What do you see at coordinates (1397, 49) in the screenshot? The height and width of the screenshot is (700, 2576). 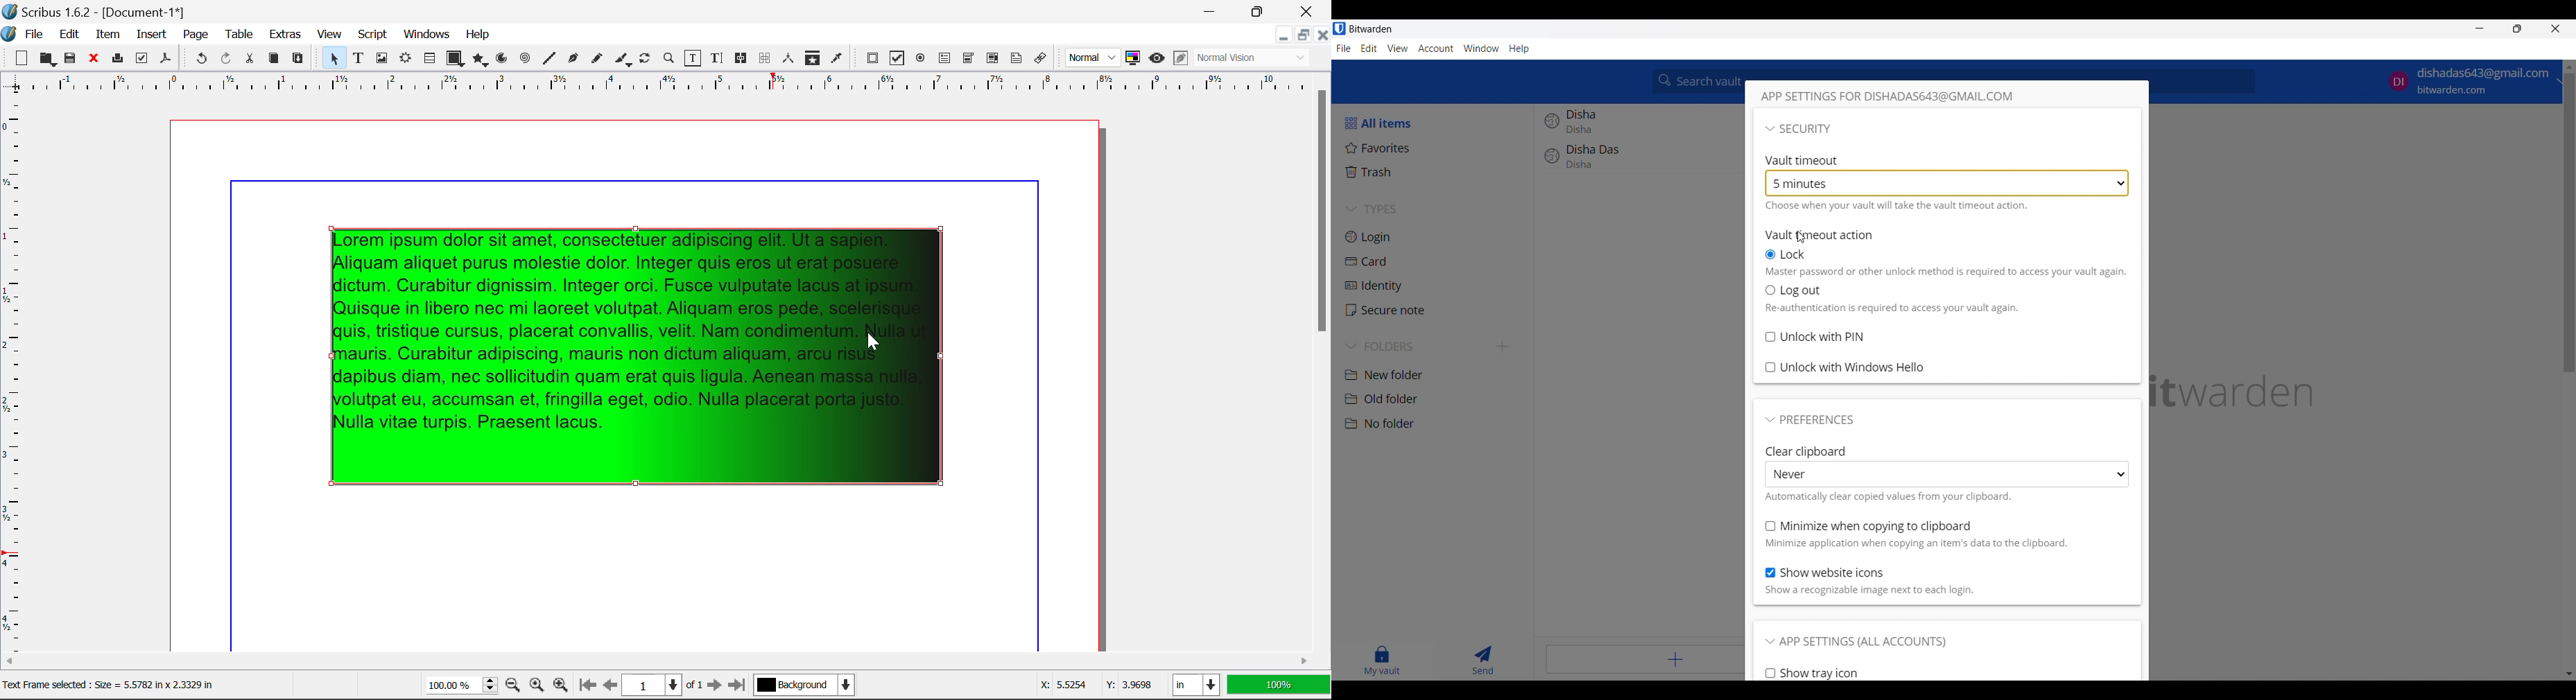 I see `View menu` at bounding box center [1397, 49].